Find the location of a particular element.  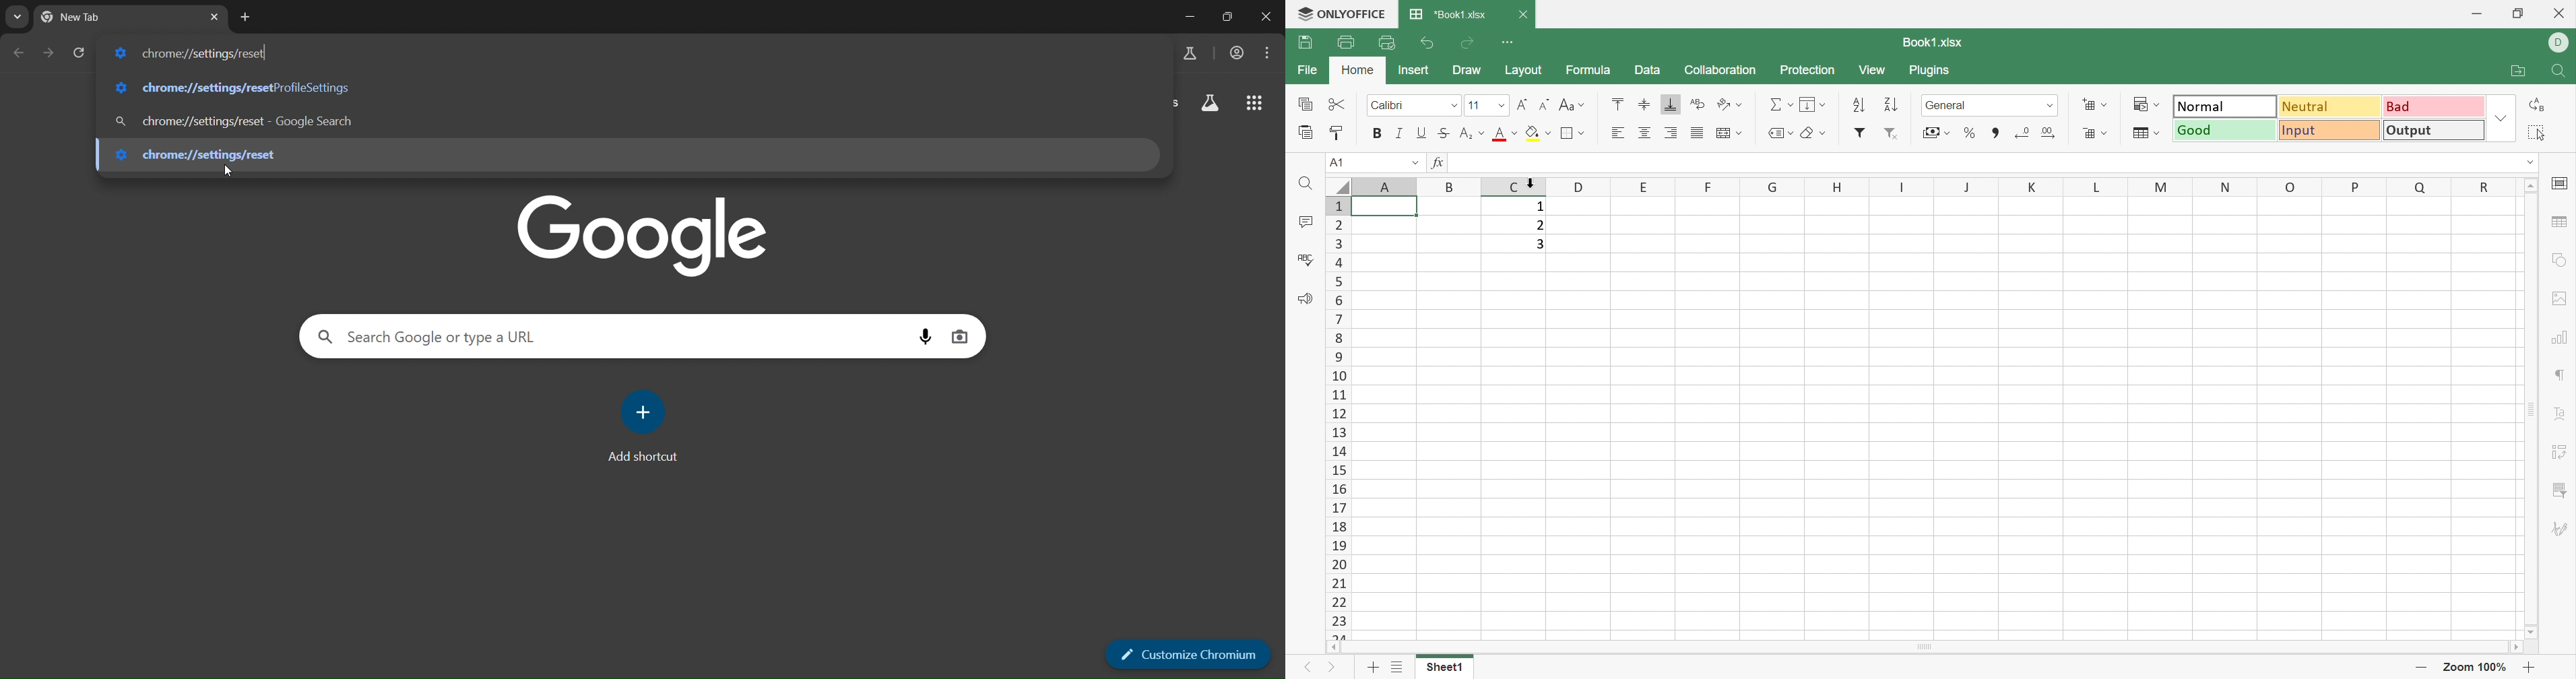

11 is located at coordinates (1477, 104).